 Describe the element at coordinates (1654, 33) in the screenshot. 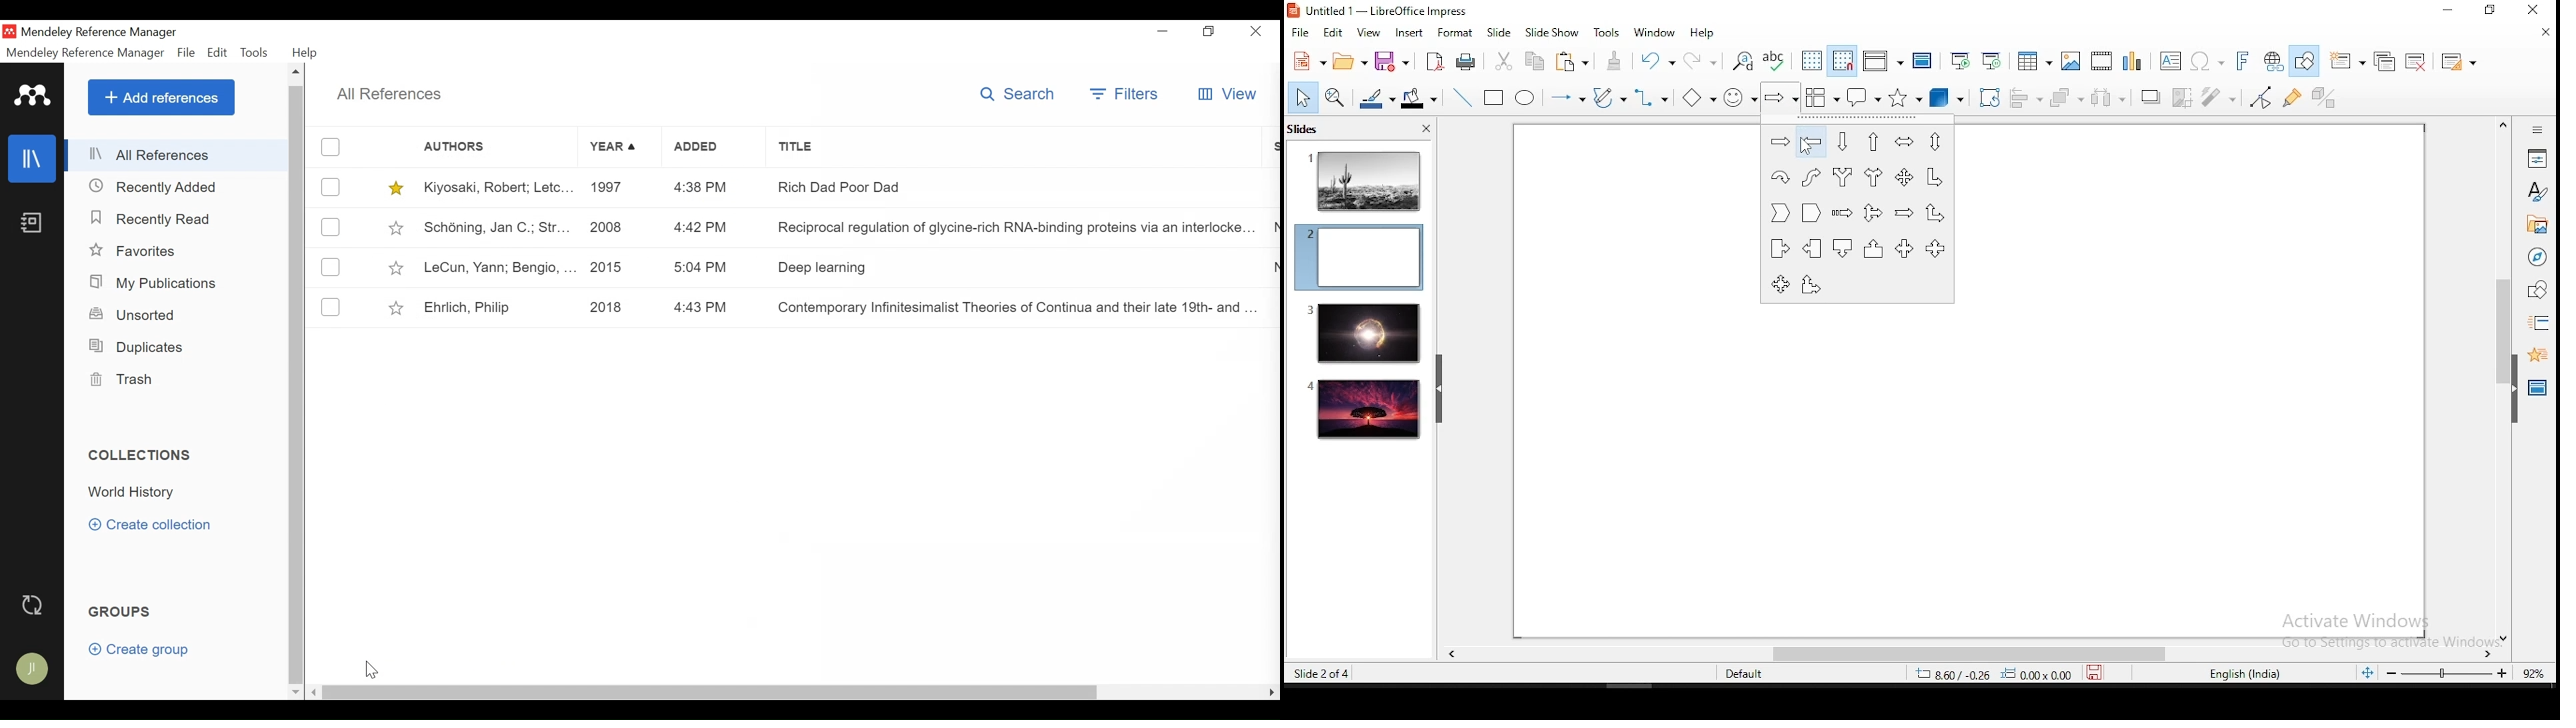

I see `window` at that location.